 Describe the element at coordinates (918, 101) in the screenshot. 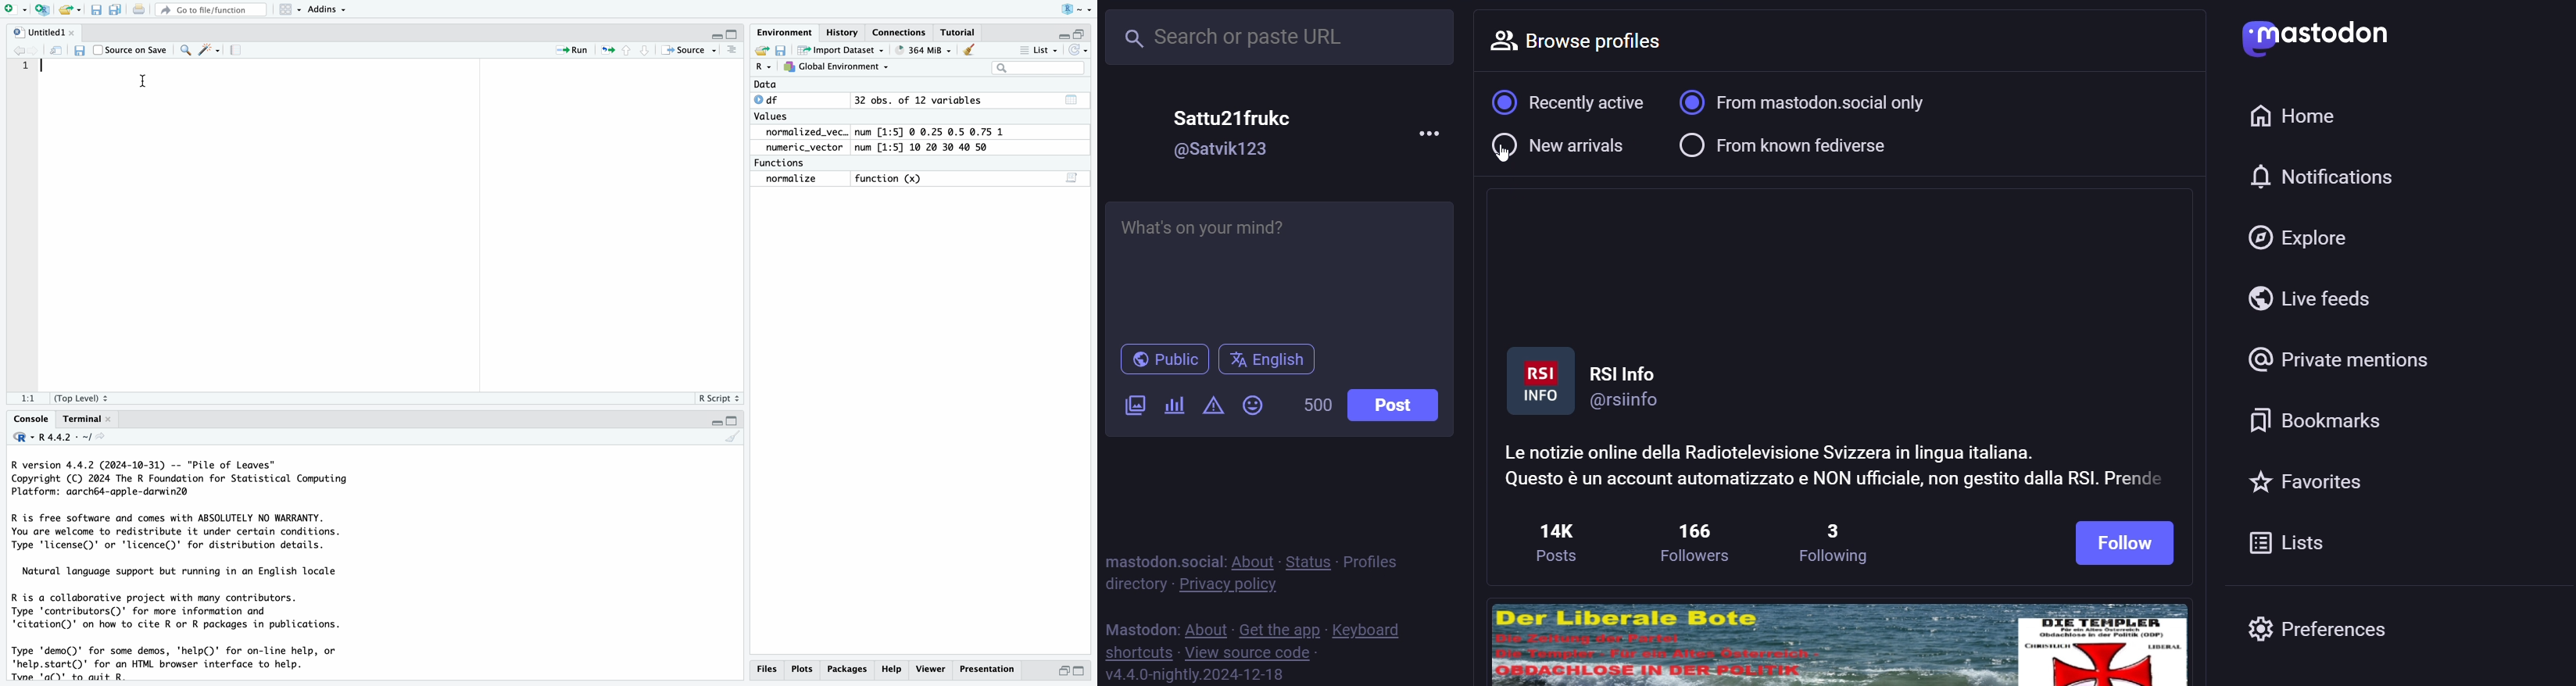

I see `32 obs. of 12 variables` at that location.